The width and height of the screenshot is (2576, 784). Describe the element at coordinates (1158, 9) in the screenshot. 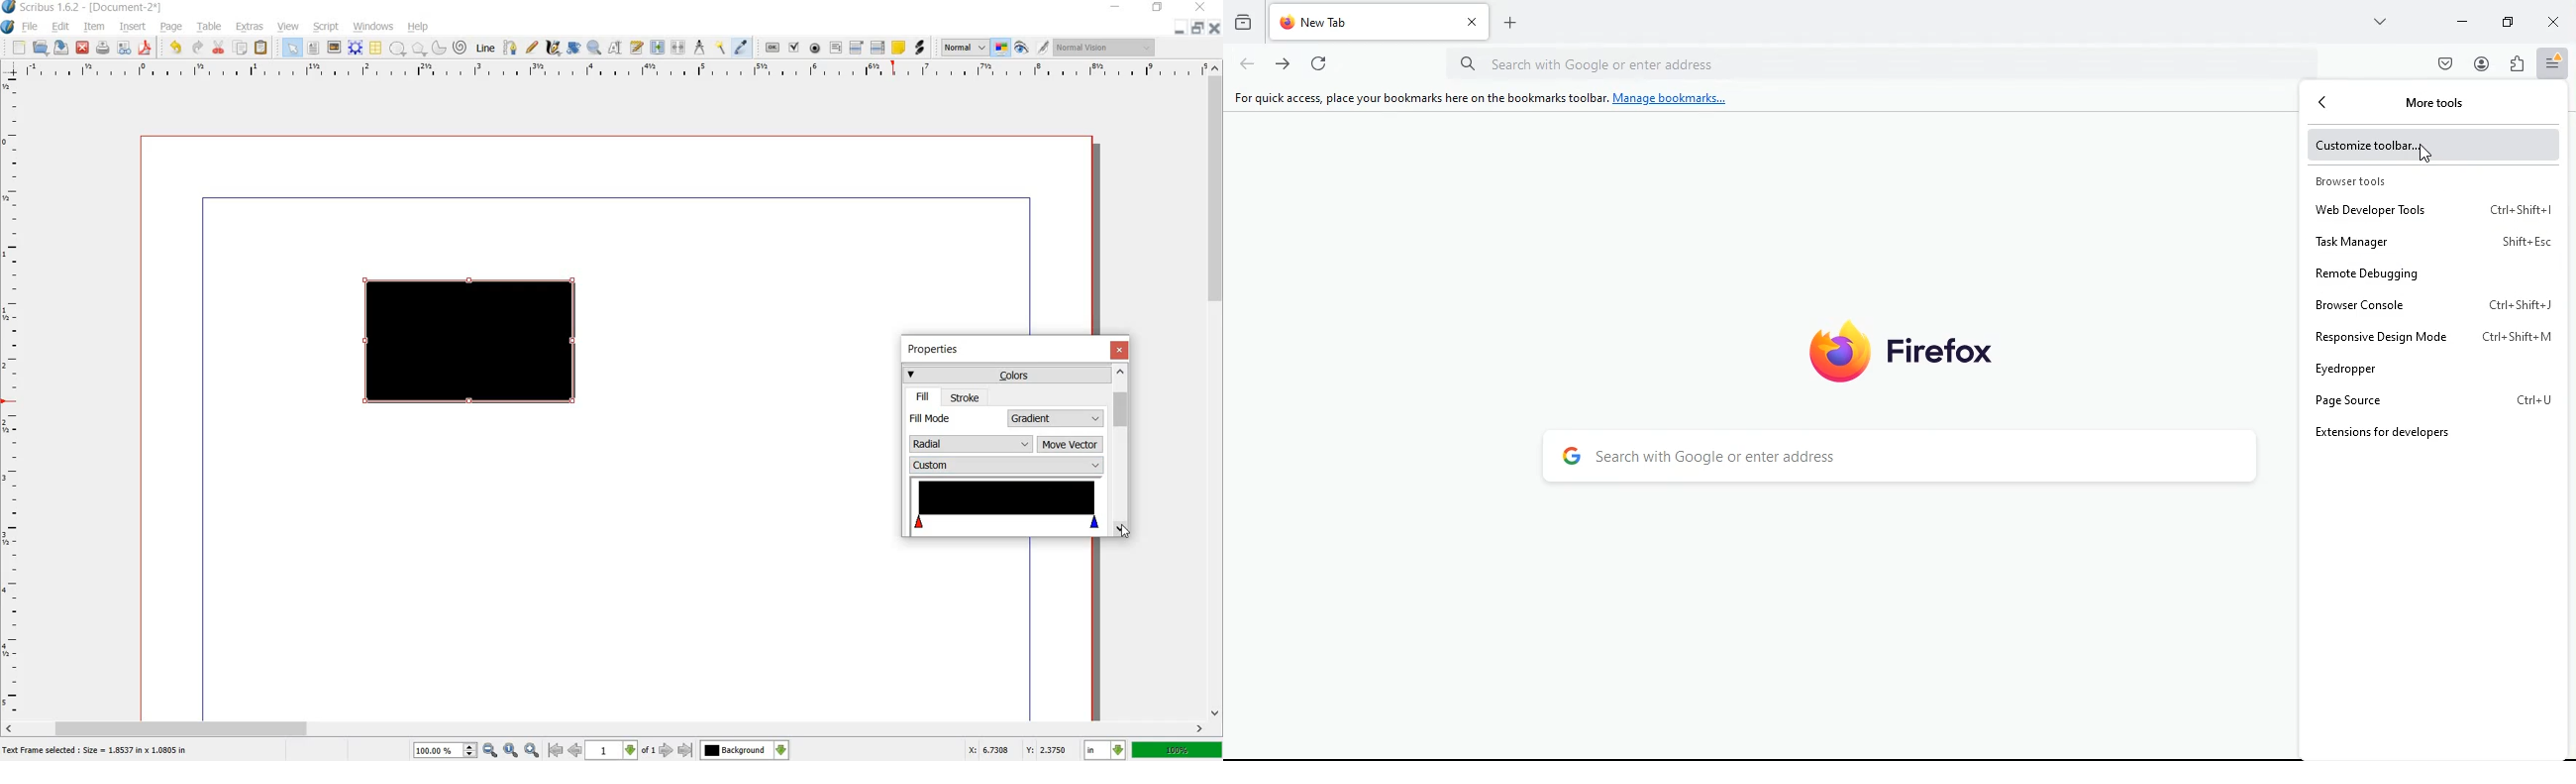

I see `restore` at that location.